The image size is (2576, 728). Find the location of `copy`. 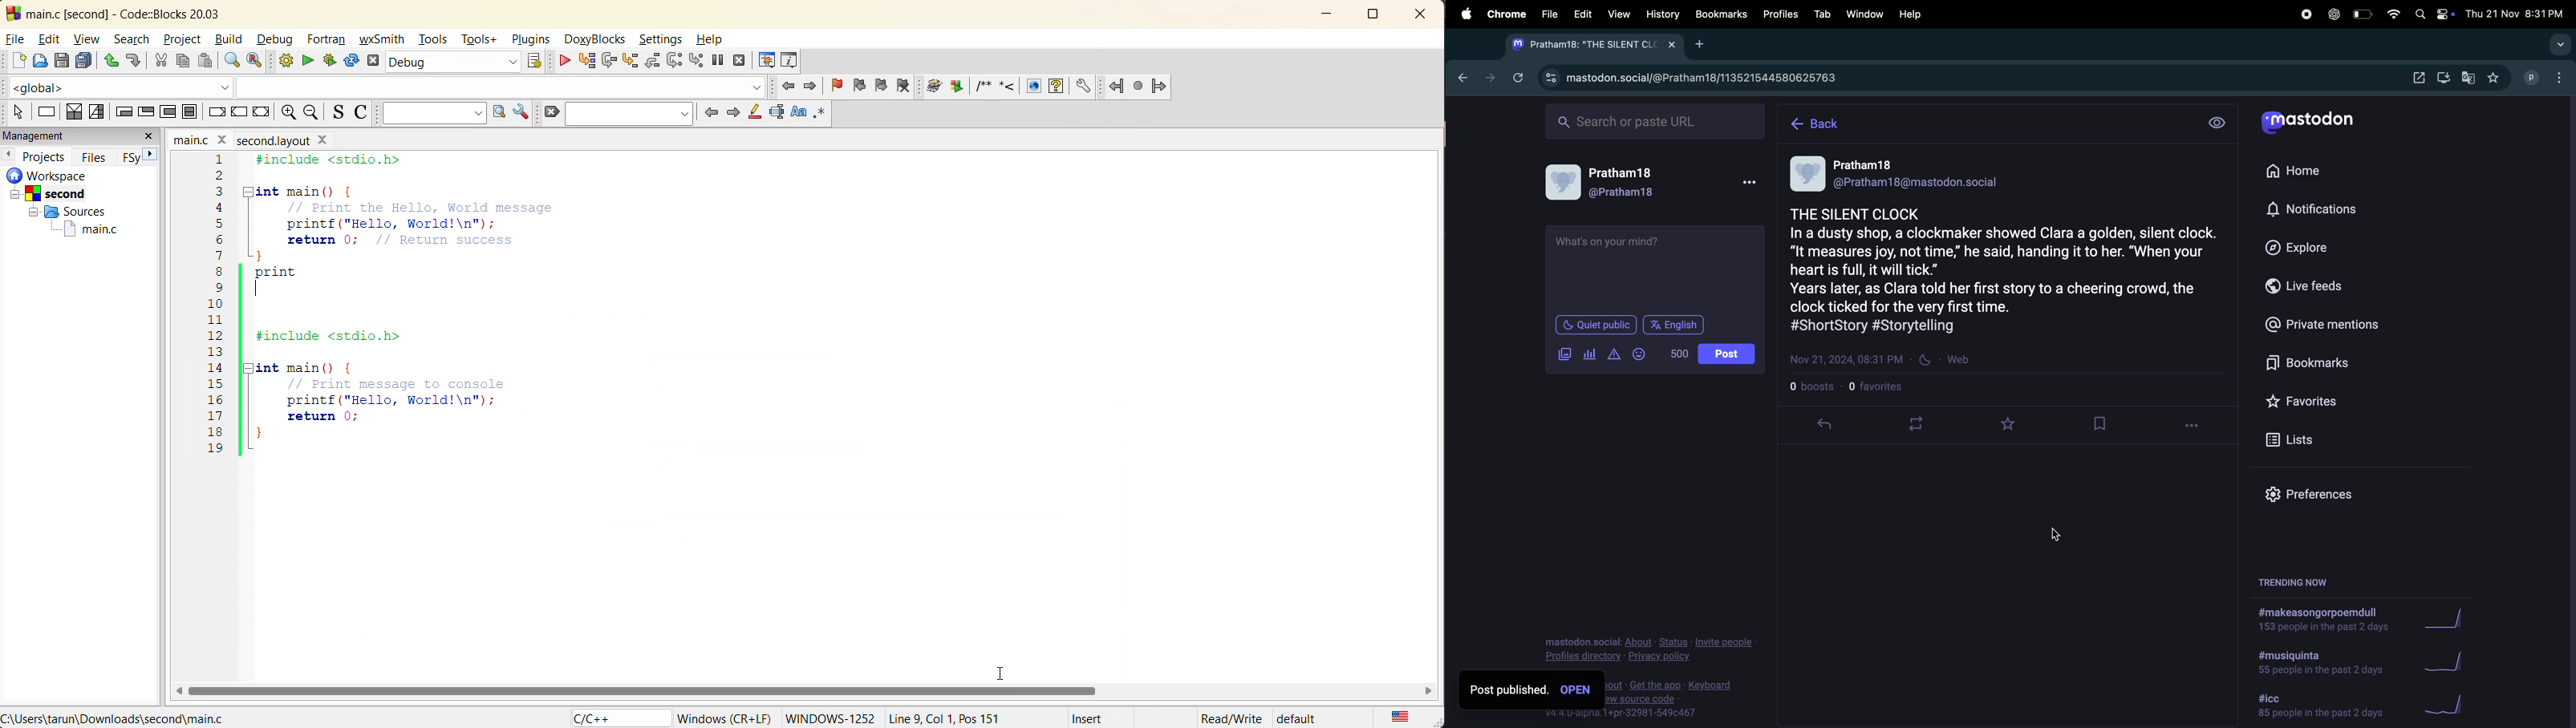

copy is located at coordinates (184, 62).